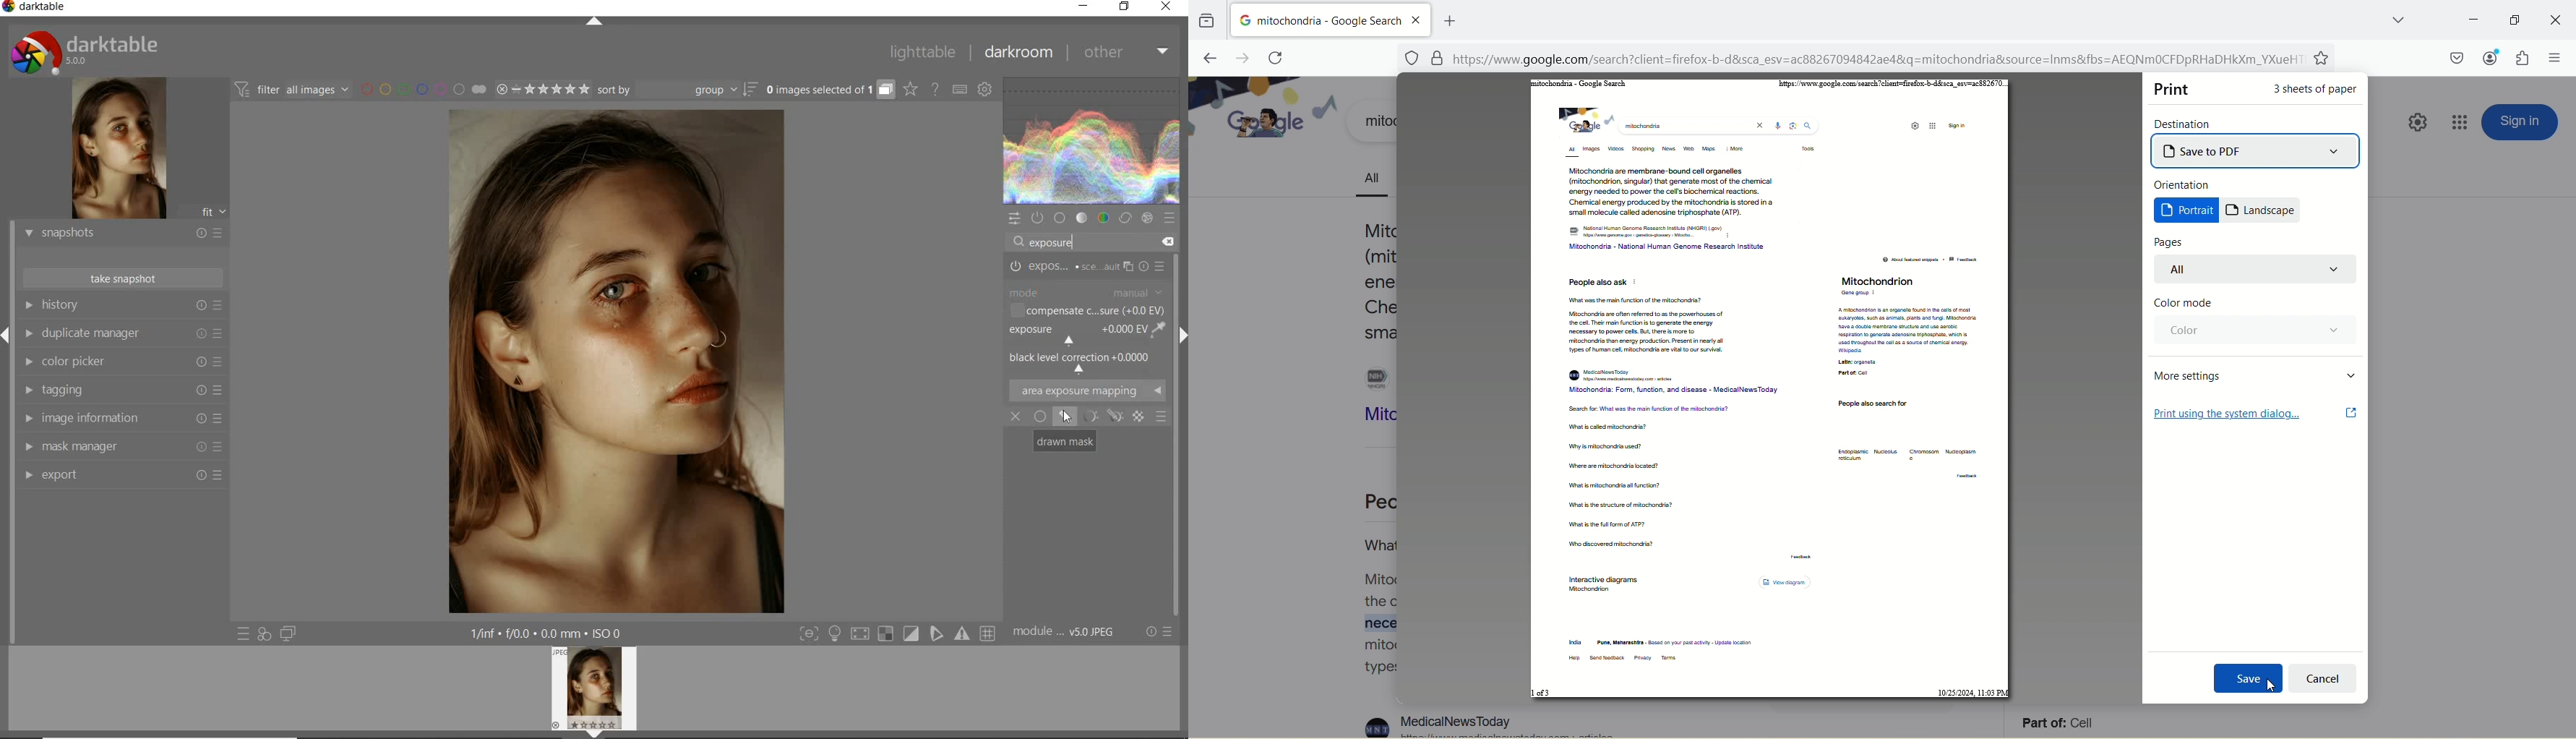 Image resolution: width=2576 pixels, height=756 pixels. I want to click on range rating of selected images, so click(543, 88).